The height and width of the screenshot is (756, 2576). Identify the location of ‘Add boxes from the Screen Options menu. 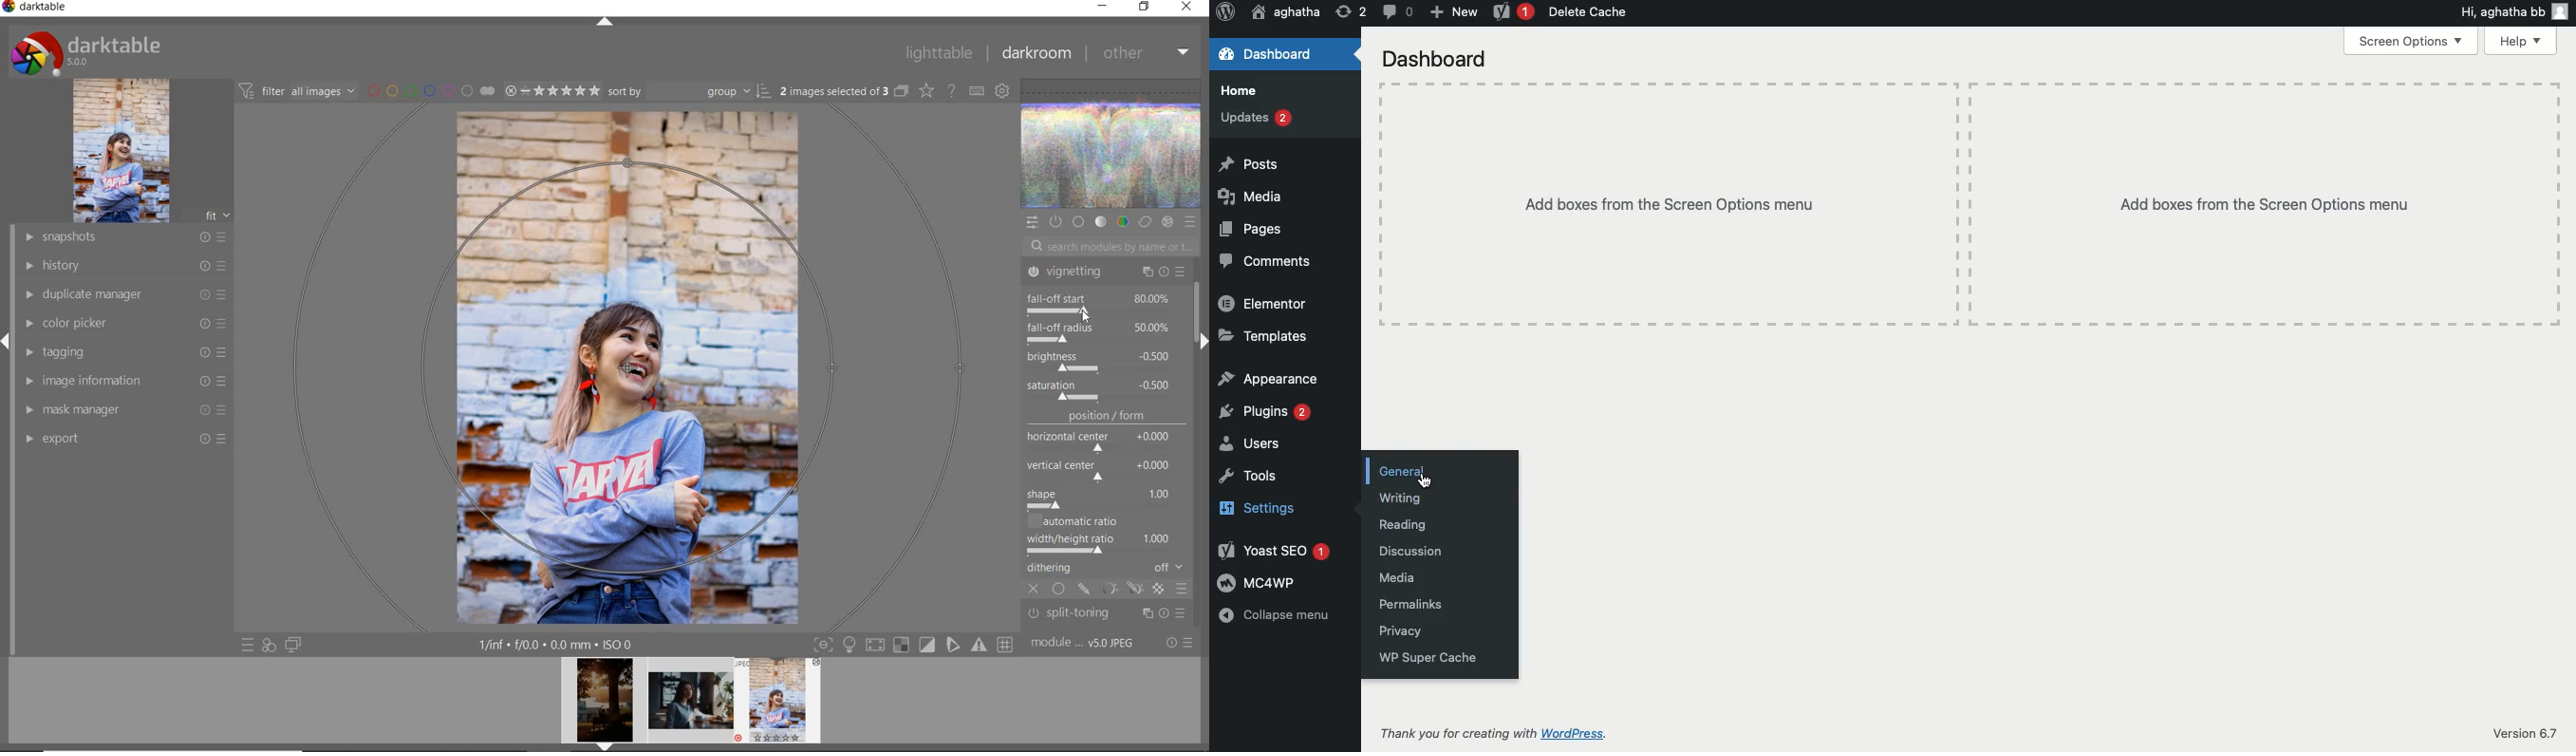
(1666, 205).